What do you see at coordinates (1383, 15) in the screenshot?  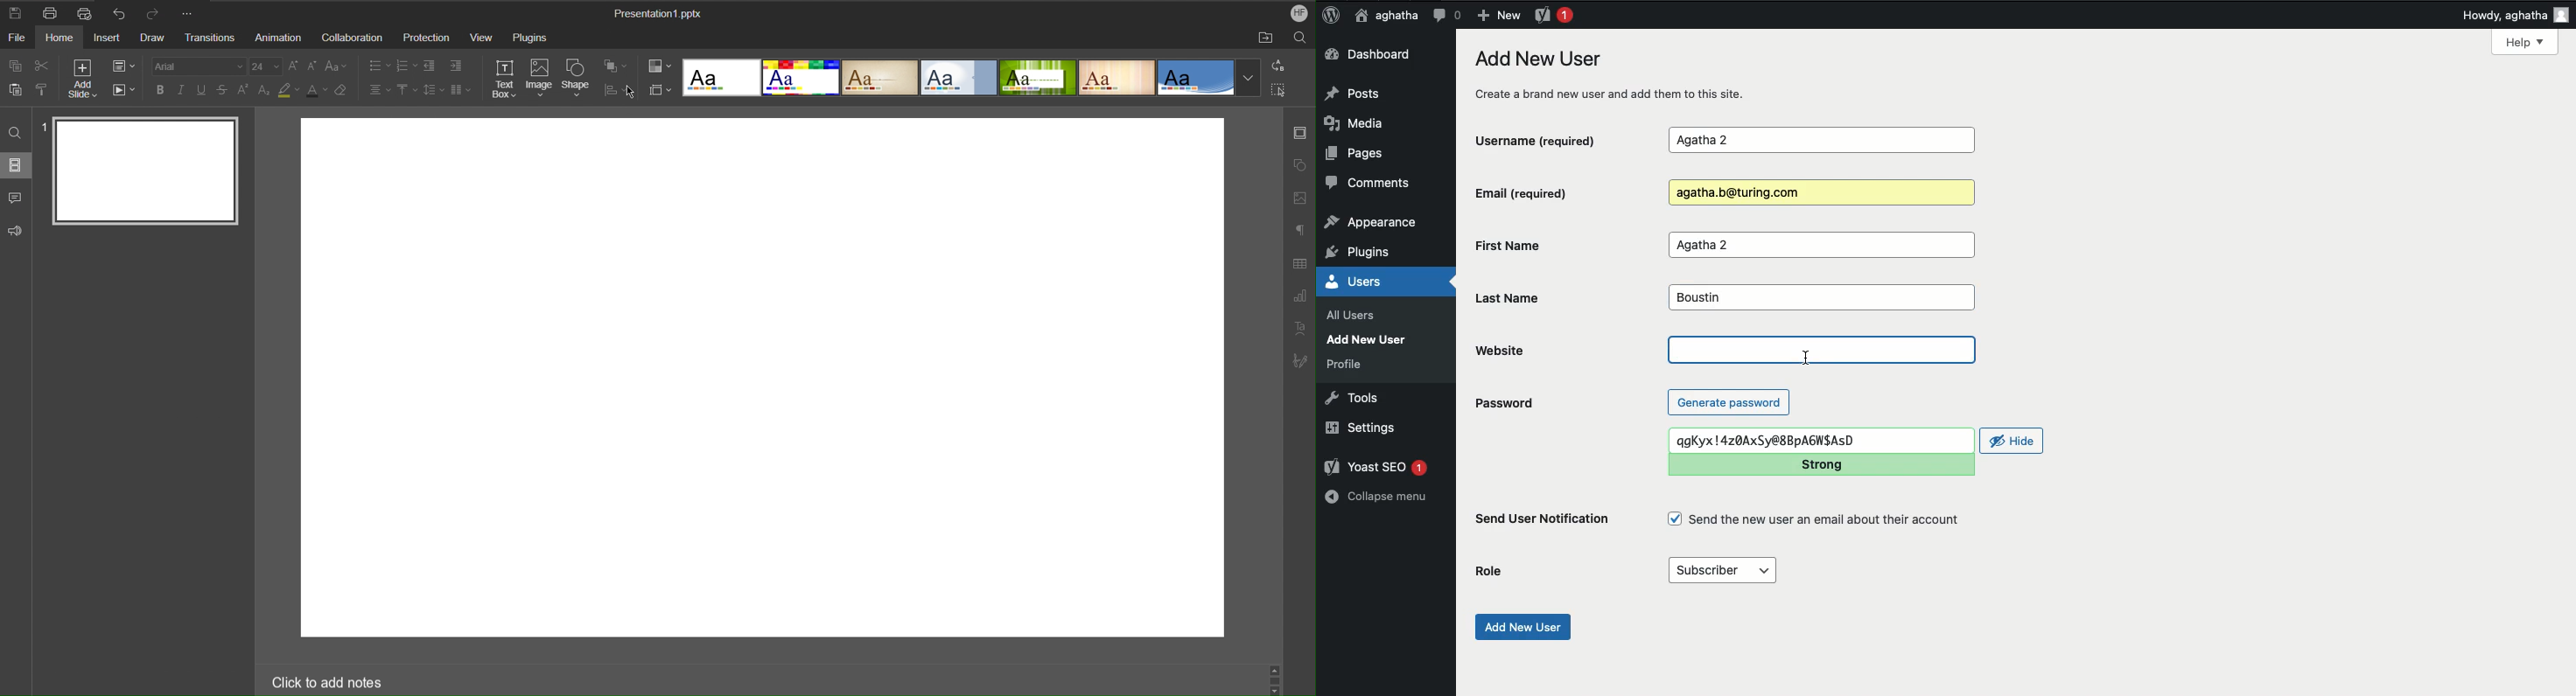 I see `aghatha` at bounding box center [1383, 15].